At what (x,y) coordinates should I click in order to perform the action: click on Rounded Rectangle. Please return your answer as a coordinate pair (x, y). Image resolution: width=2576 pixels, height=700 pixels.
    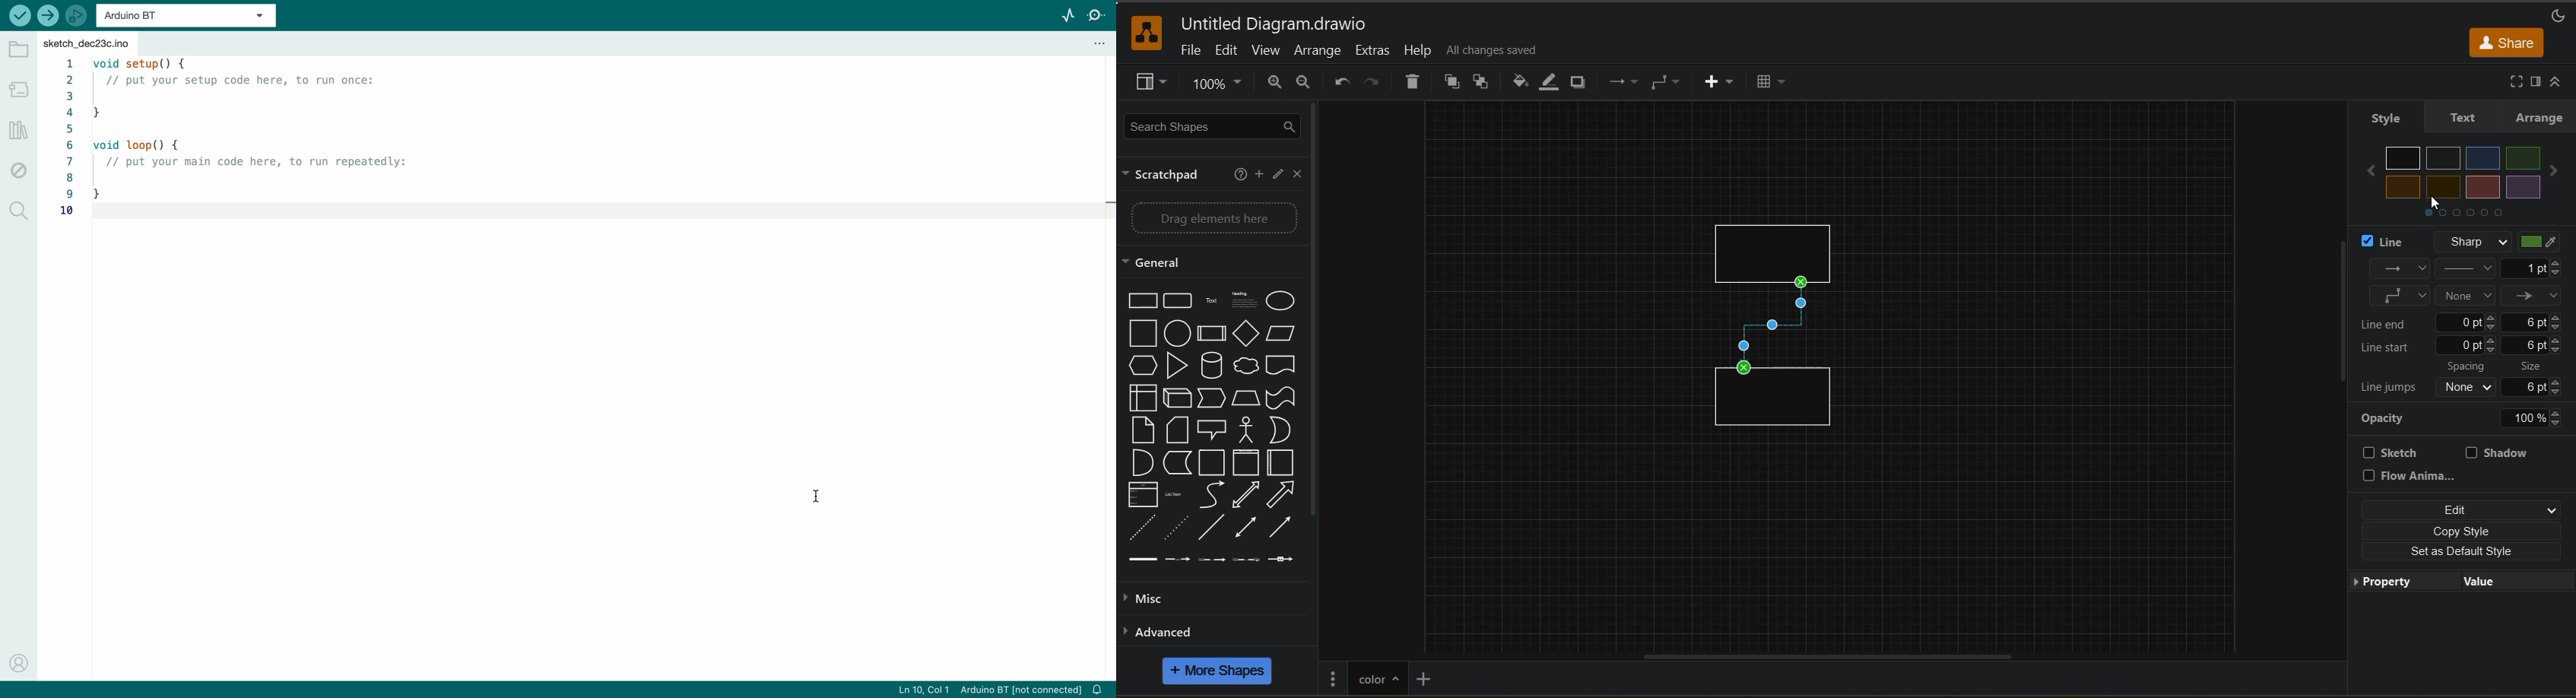
    Looking at the image, I should click on (1179, 300).